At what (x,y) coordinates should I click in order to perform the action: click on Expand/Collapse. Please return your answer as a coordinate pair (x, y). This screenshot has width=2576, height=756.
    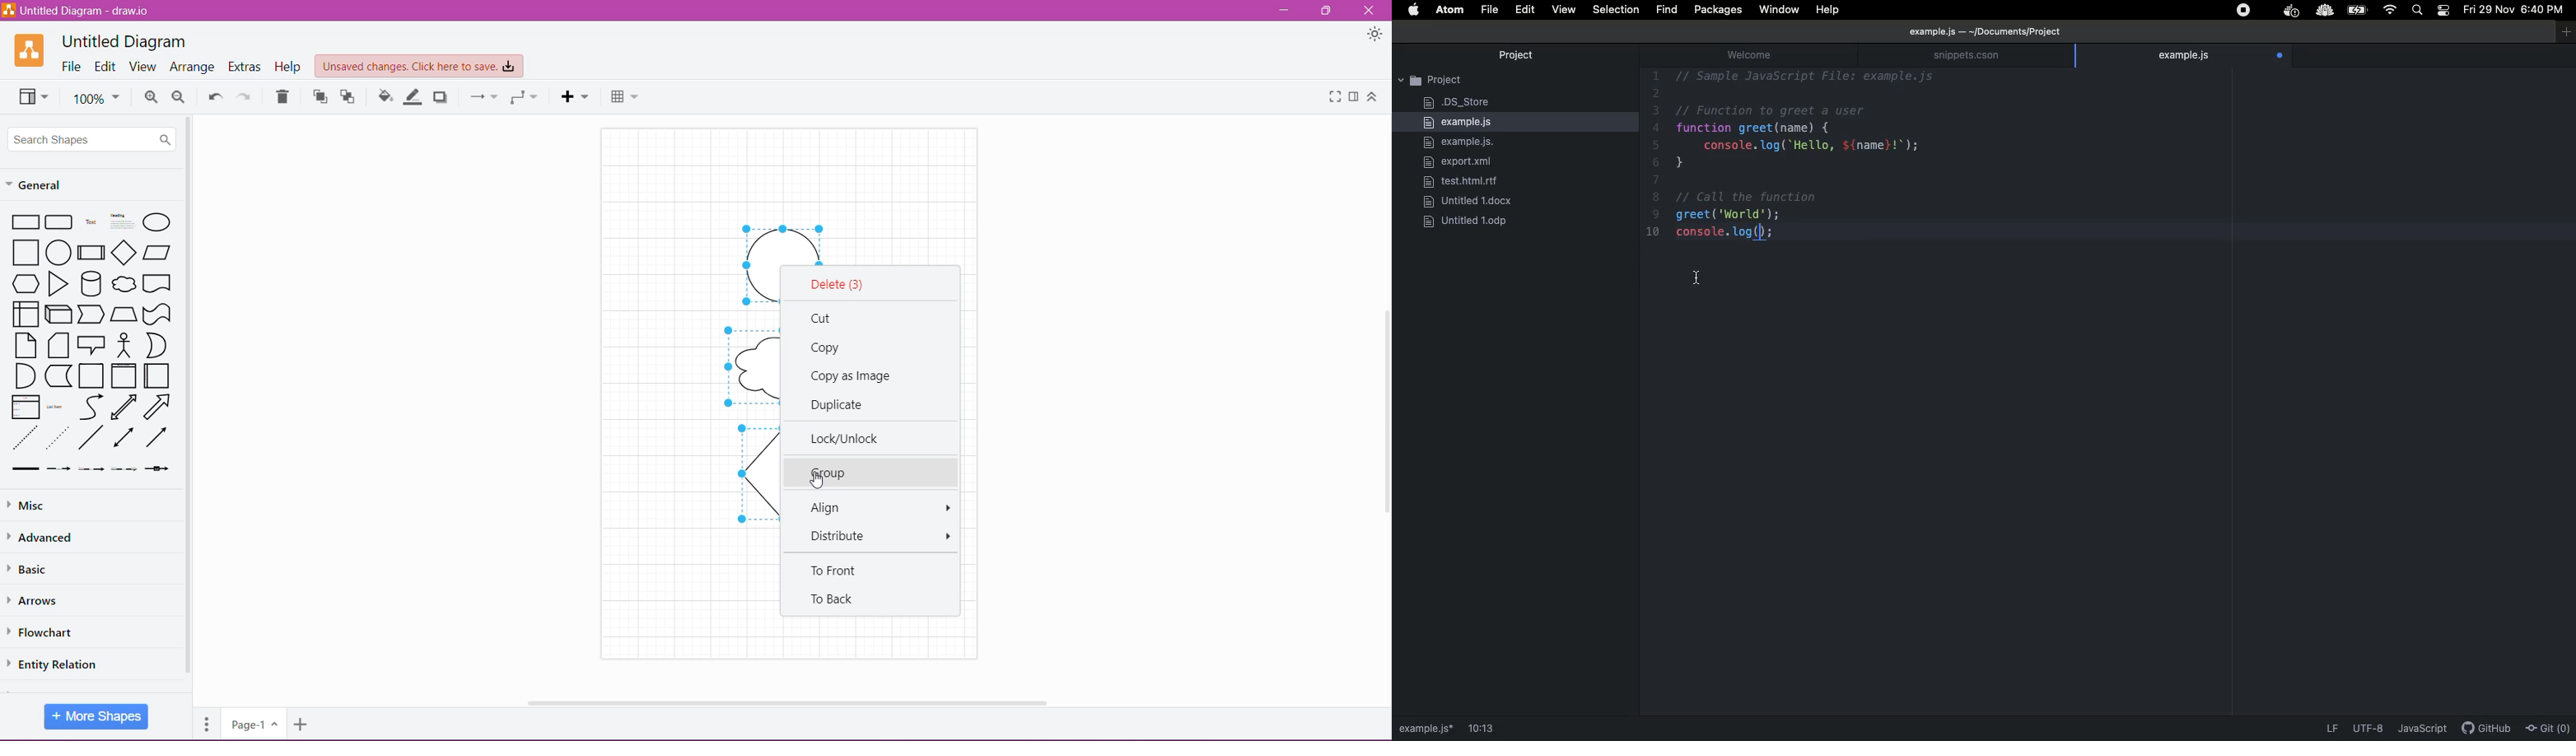
    Looking at the image, I should click on (1373, 97).